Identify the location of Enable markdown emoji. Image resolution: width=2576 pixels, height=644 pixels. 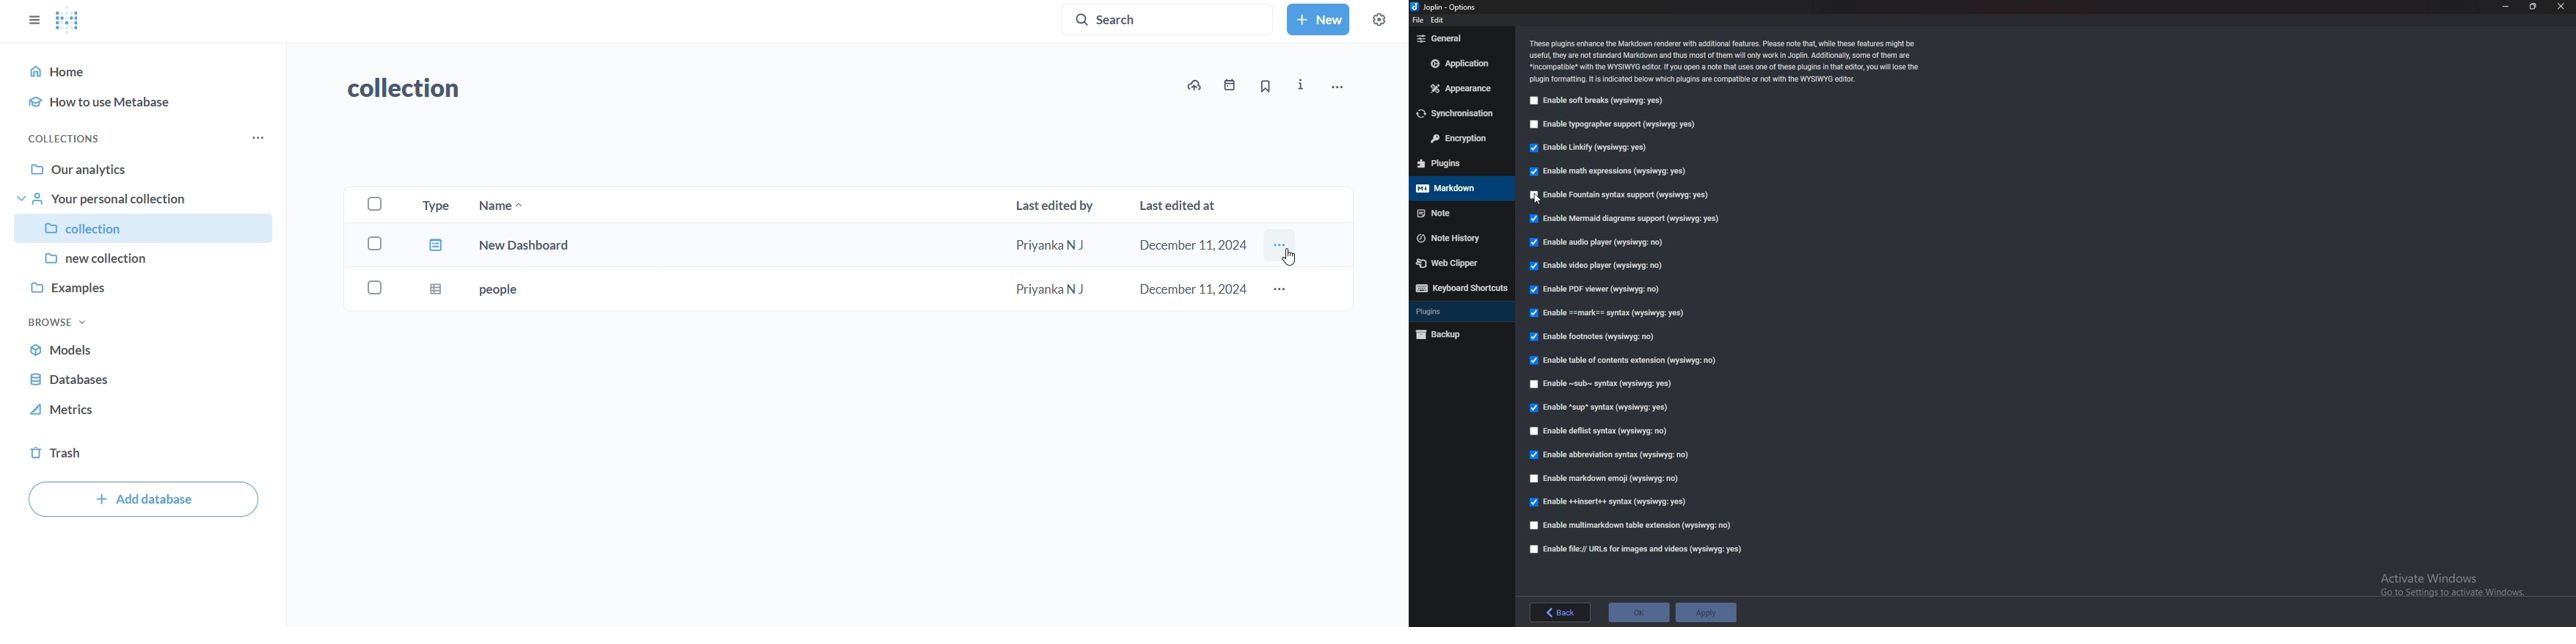
(1608, 480).